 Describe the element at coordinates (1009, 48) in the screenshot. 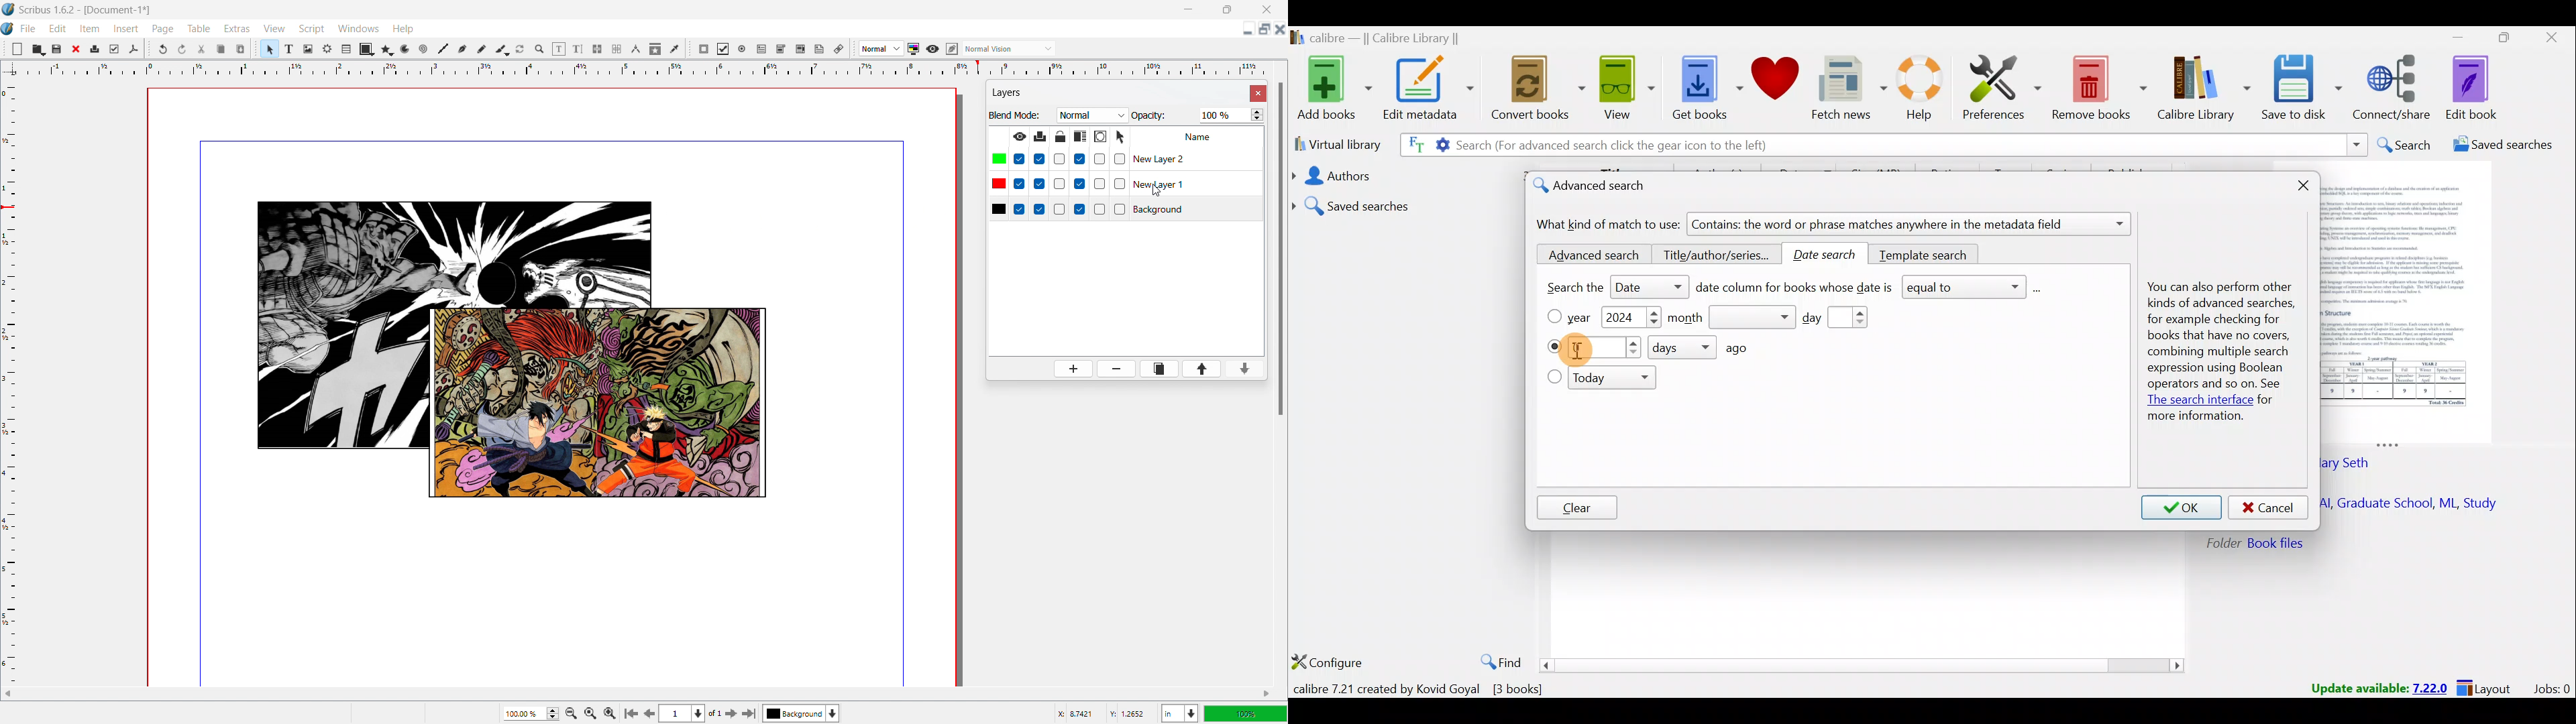

I see `select the visyal appearance of the display` at that location.